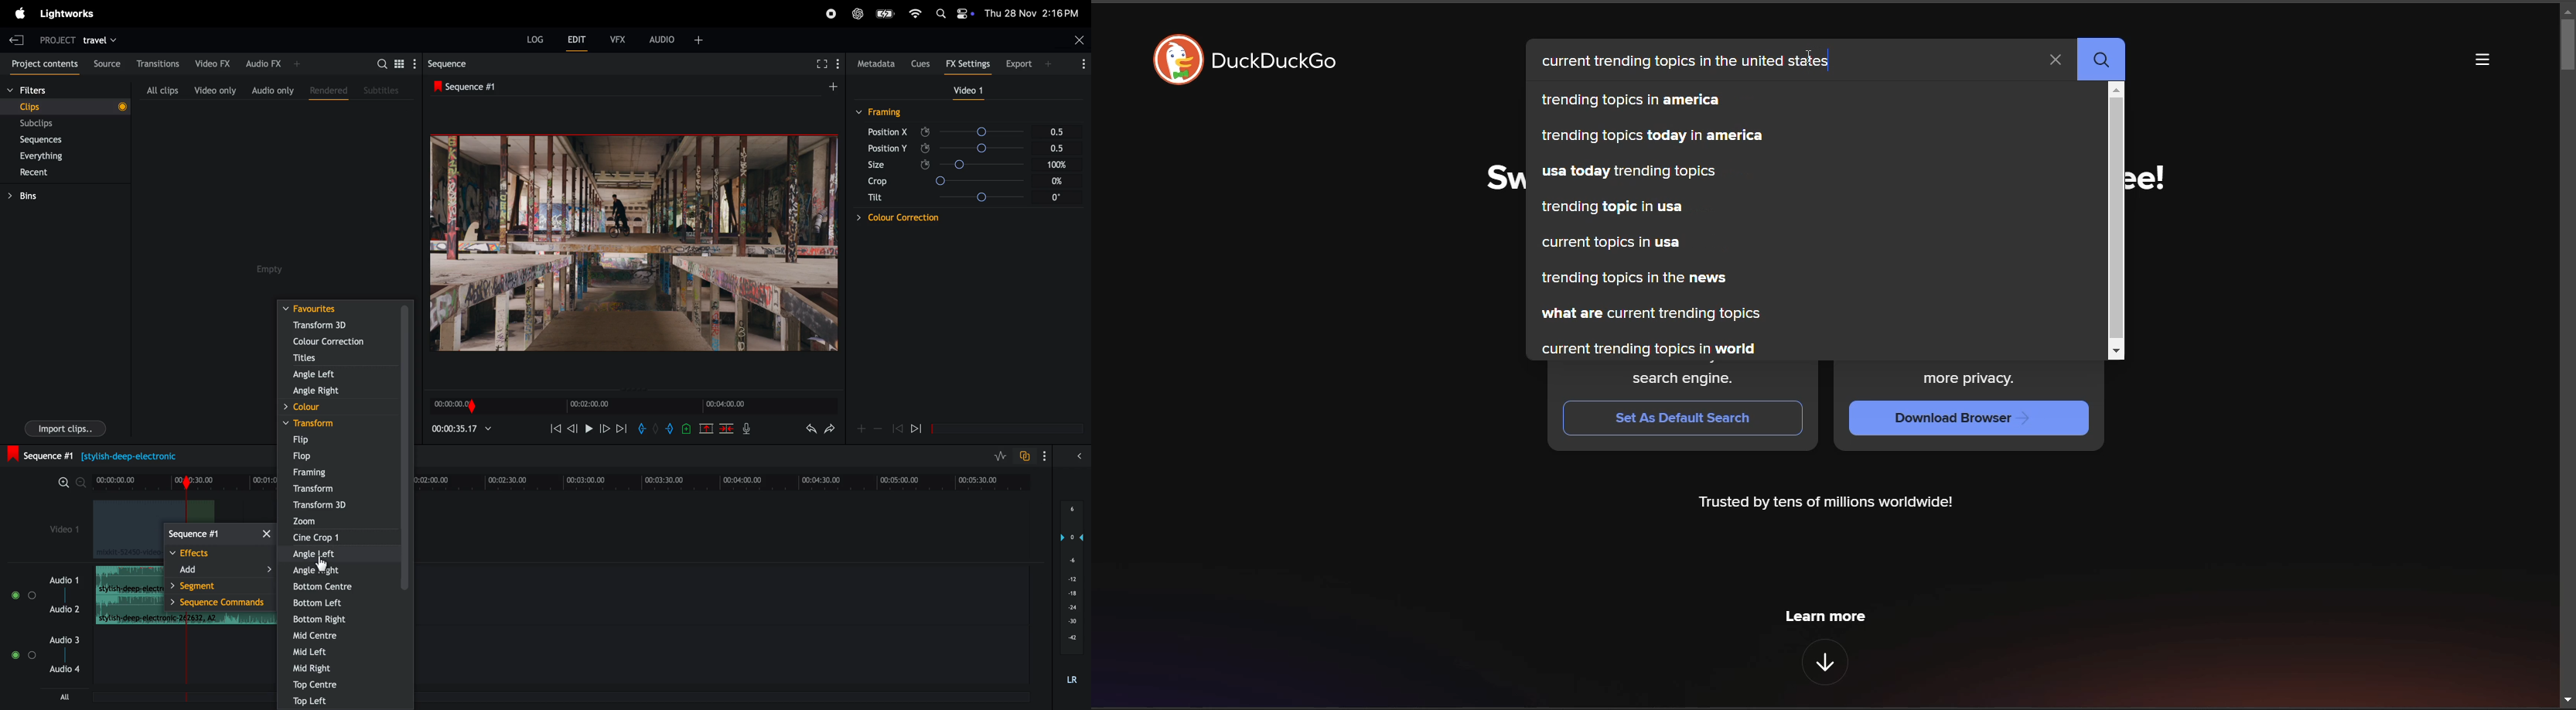 The width and height of the screenshot is (2576, 728). I want to click on redo, so click(808, 430).